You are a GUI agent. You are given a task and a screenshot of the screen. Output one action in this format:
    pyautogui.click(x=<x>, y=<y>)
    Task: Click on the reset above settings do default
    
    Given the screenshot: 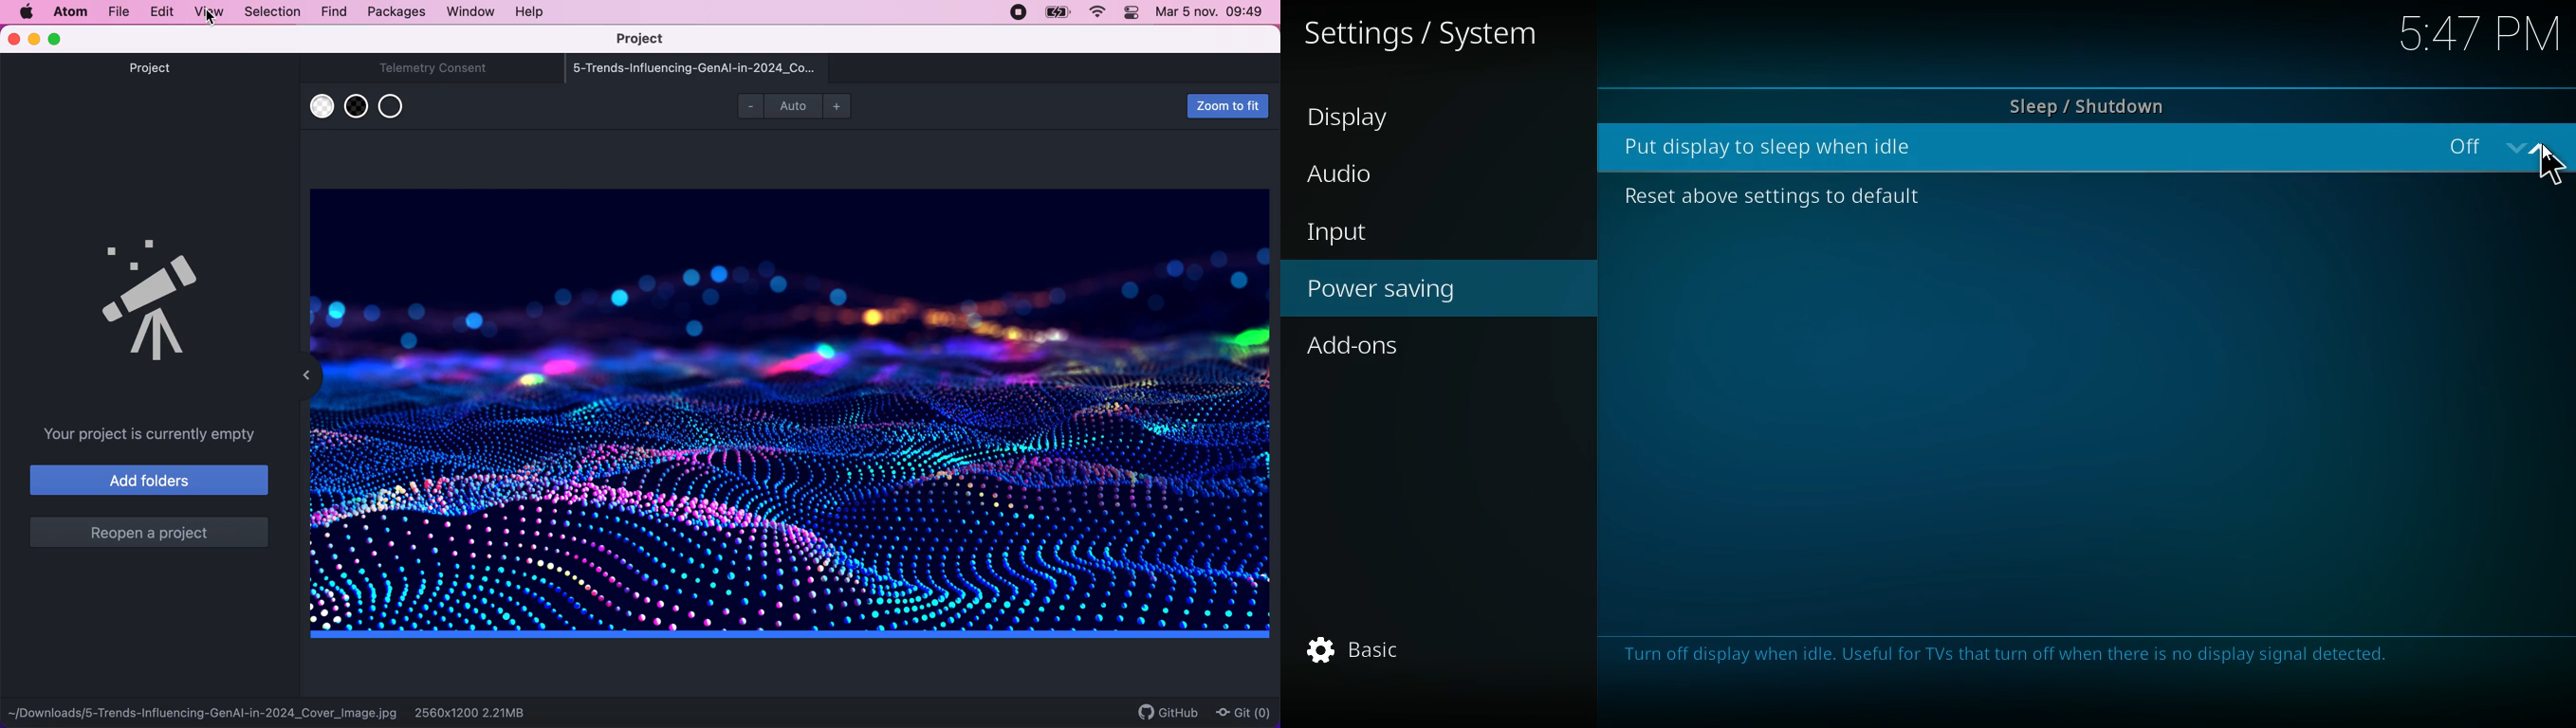 What is the action you would take?
    pyautogui.click(x=1764, y=199)
    